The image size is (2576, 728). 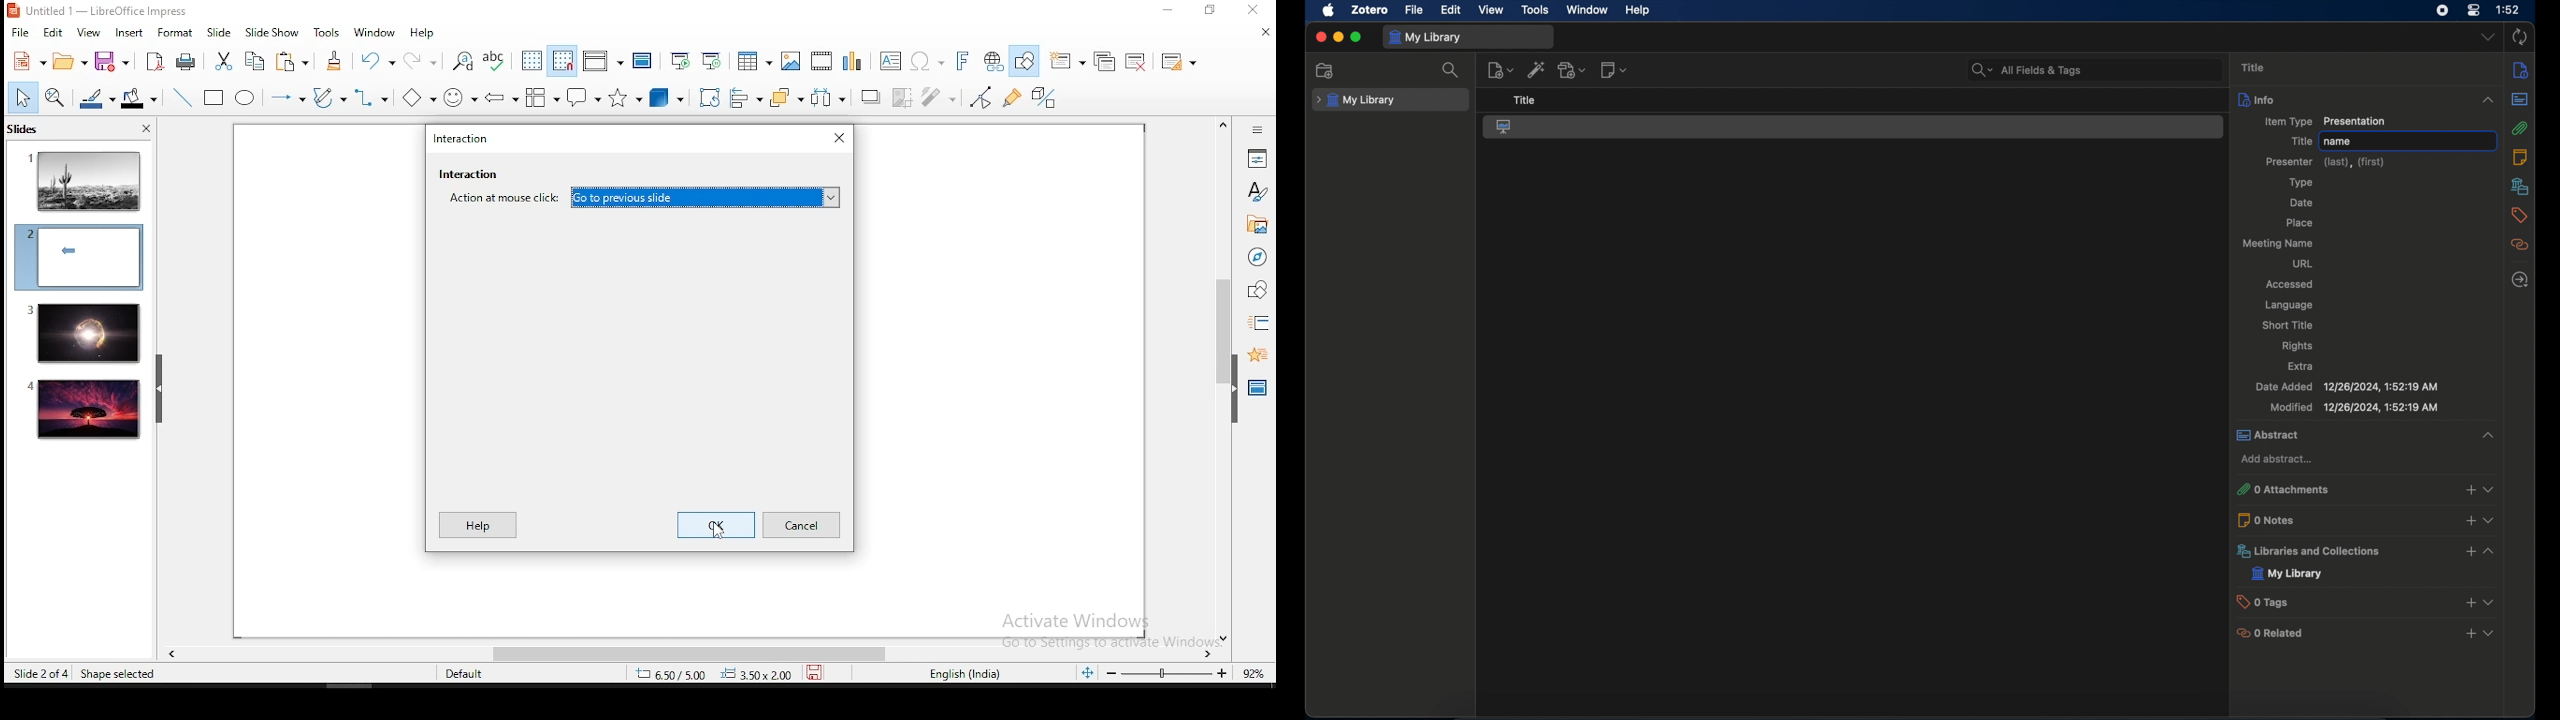 I want to click on snap to grid, so click(x=564, y=62).